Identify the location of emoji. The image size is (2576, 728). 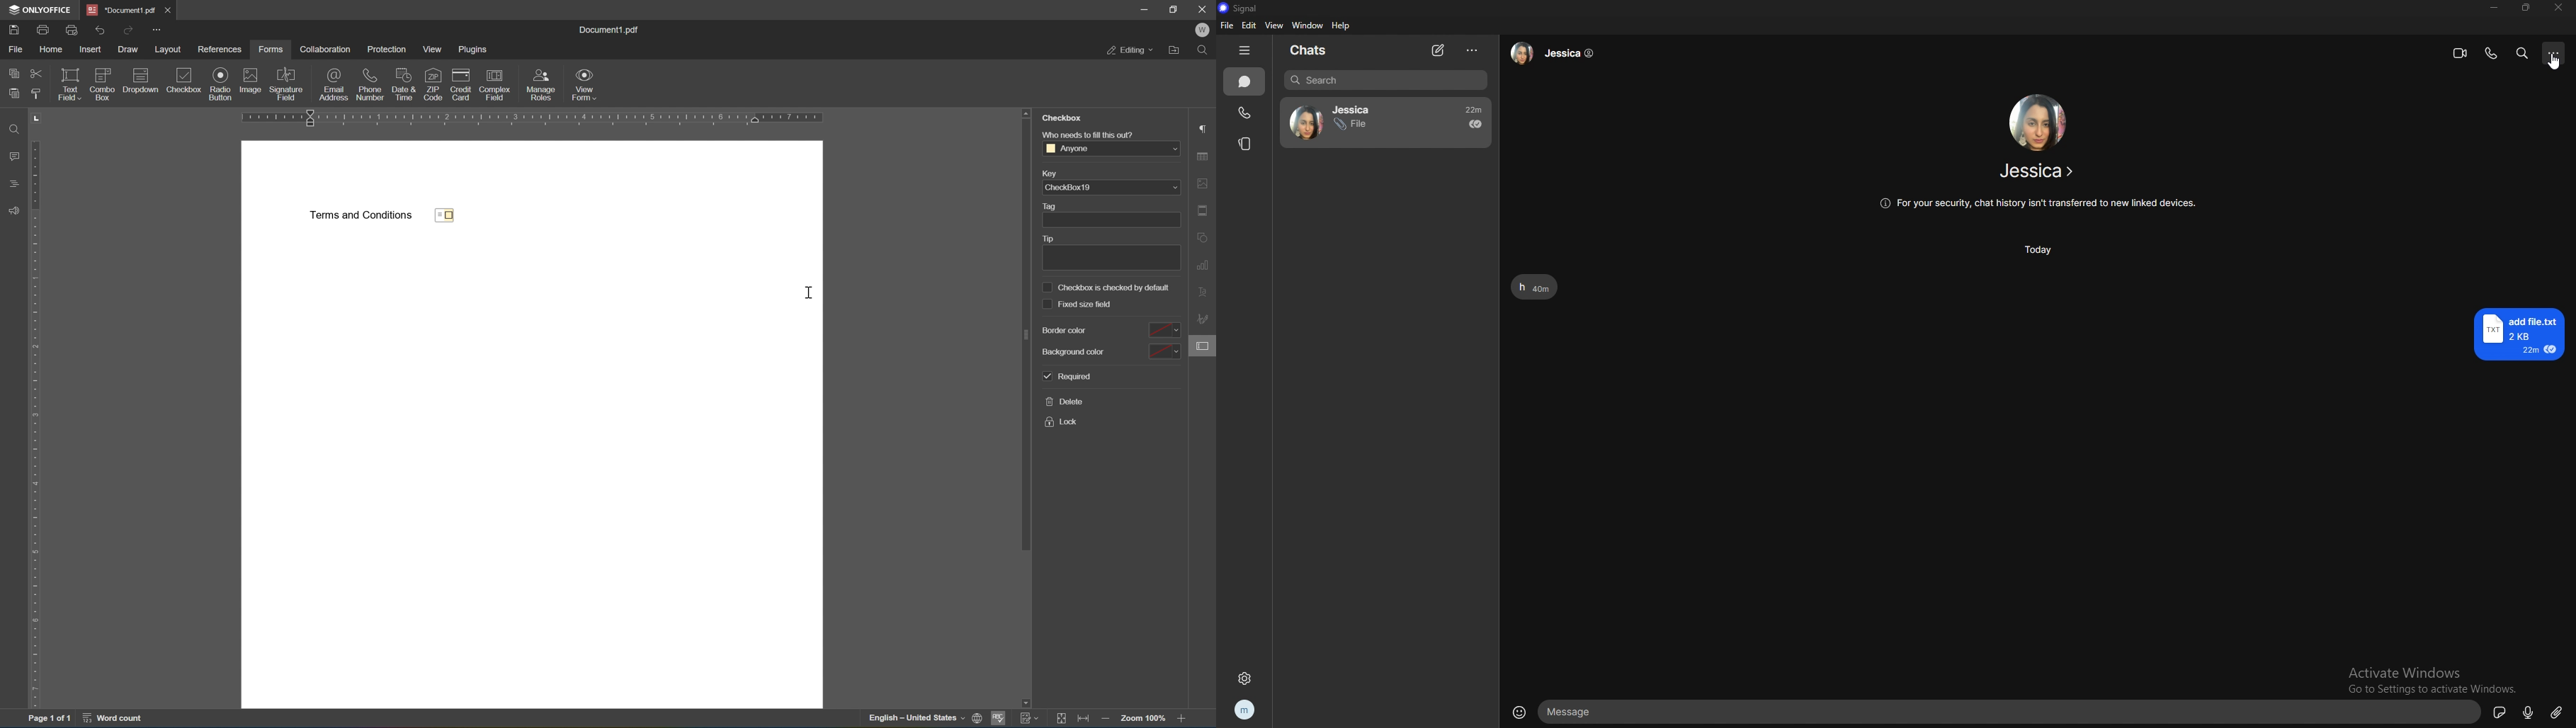
(1519, 714).